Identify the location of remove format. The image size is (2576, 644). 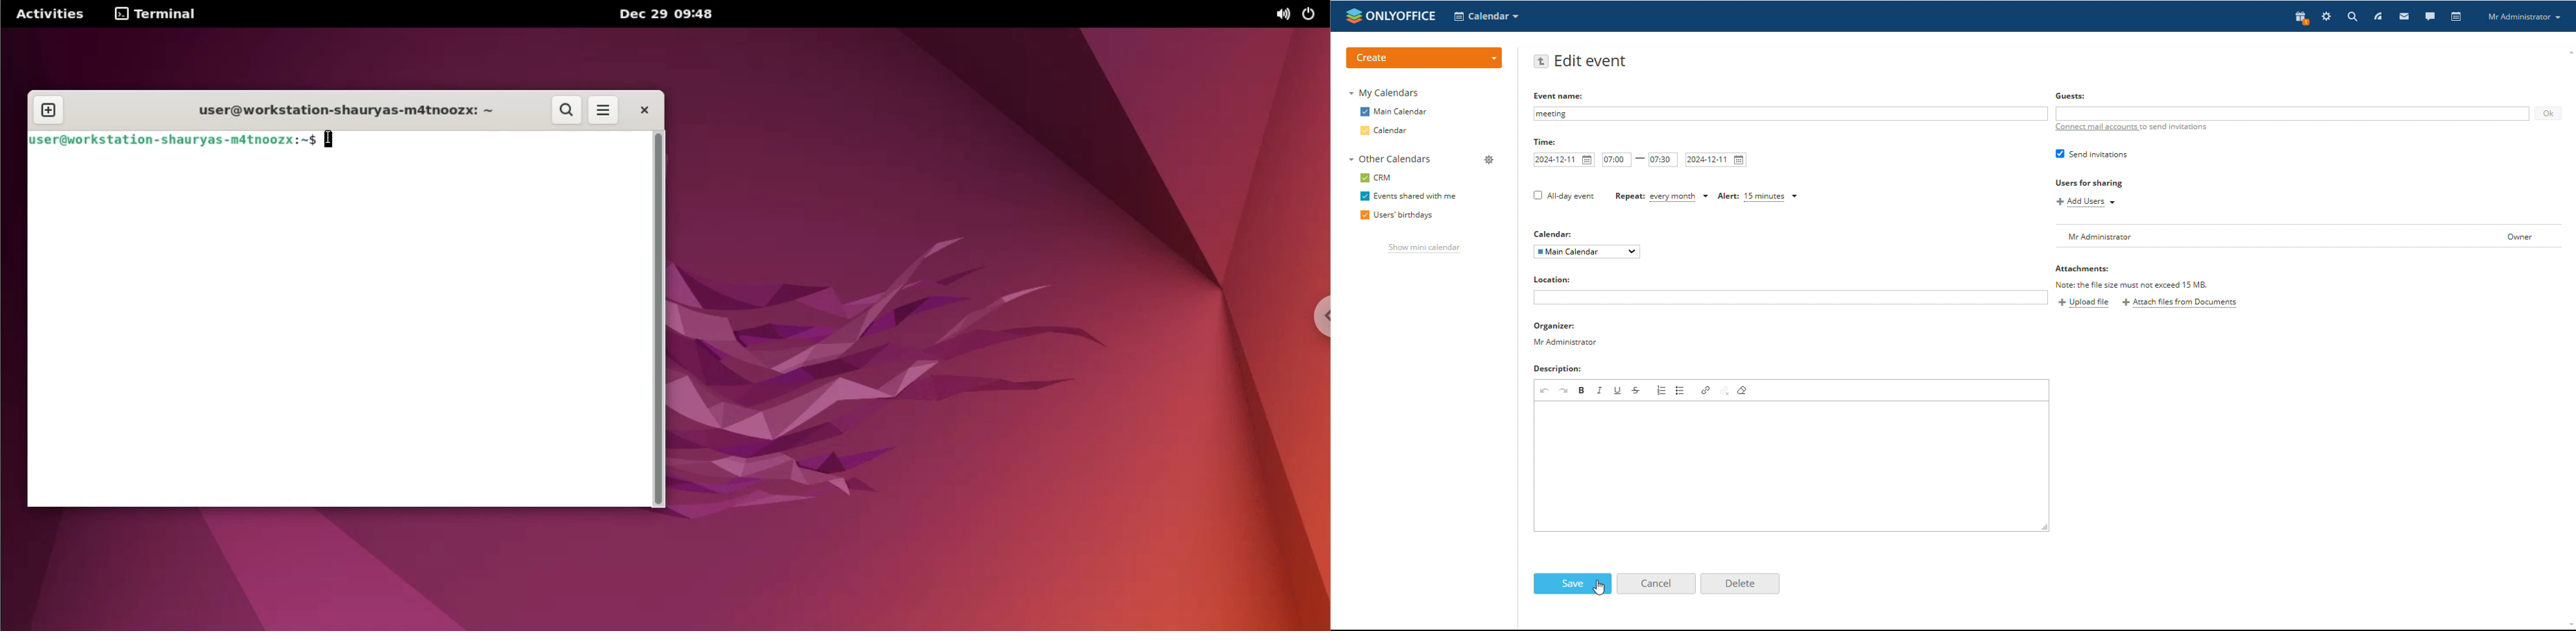
(1743, 390).